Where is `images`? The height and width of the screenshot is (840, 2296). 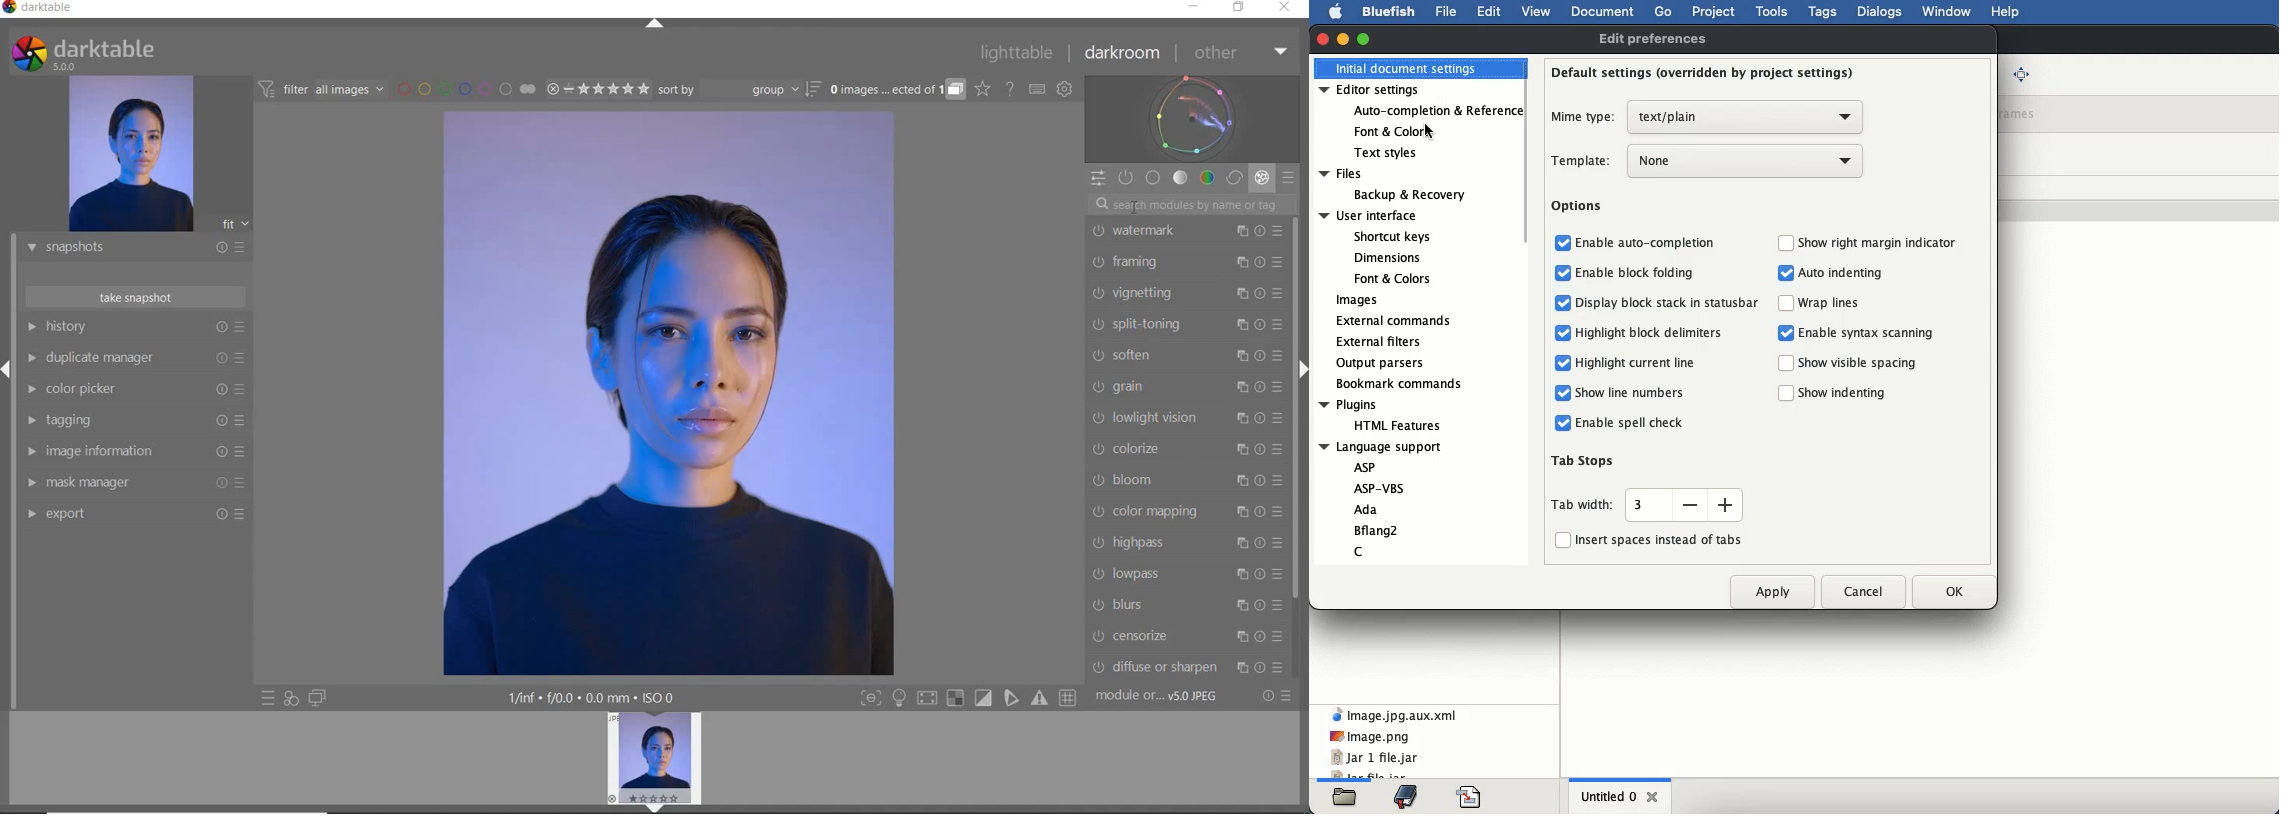 images is located at coordinates (1360, 301).